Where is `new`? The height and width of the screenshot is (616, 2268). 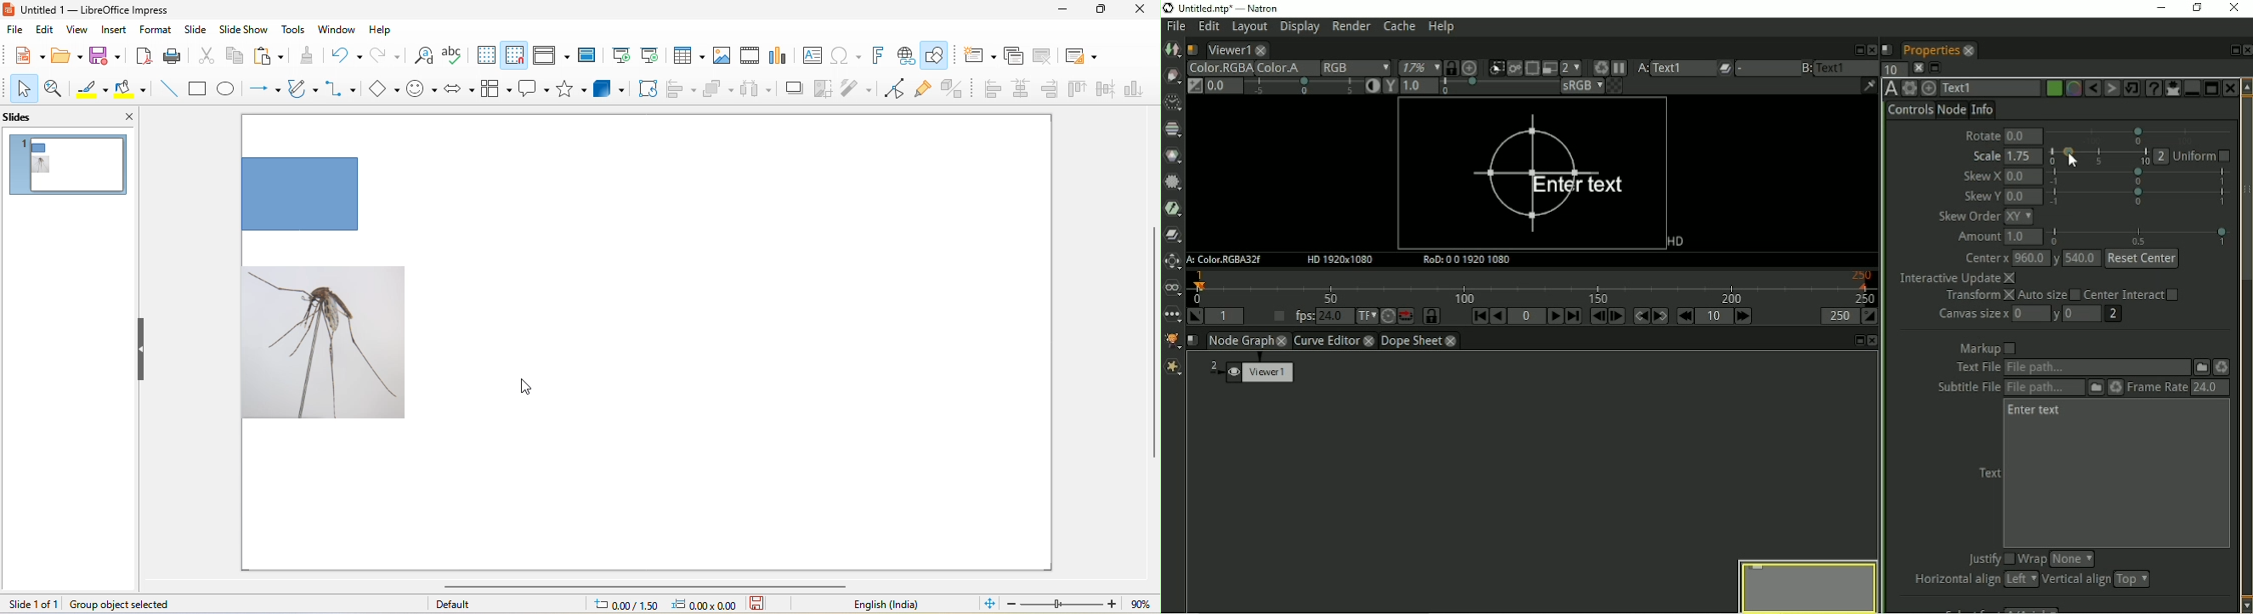
new is located at coordinates (24, 54).